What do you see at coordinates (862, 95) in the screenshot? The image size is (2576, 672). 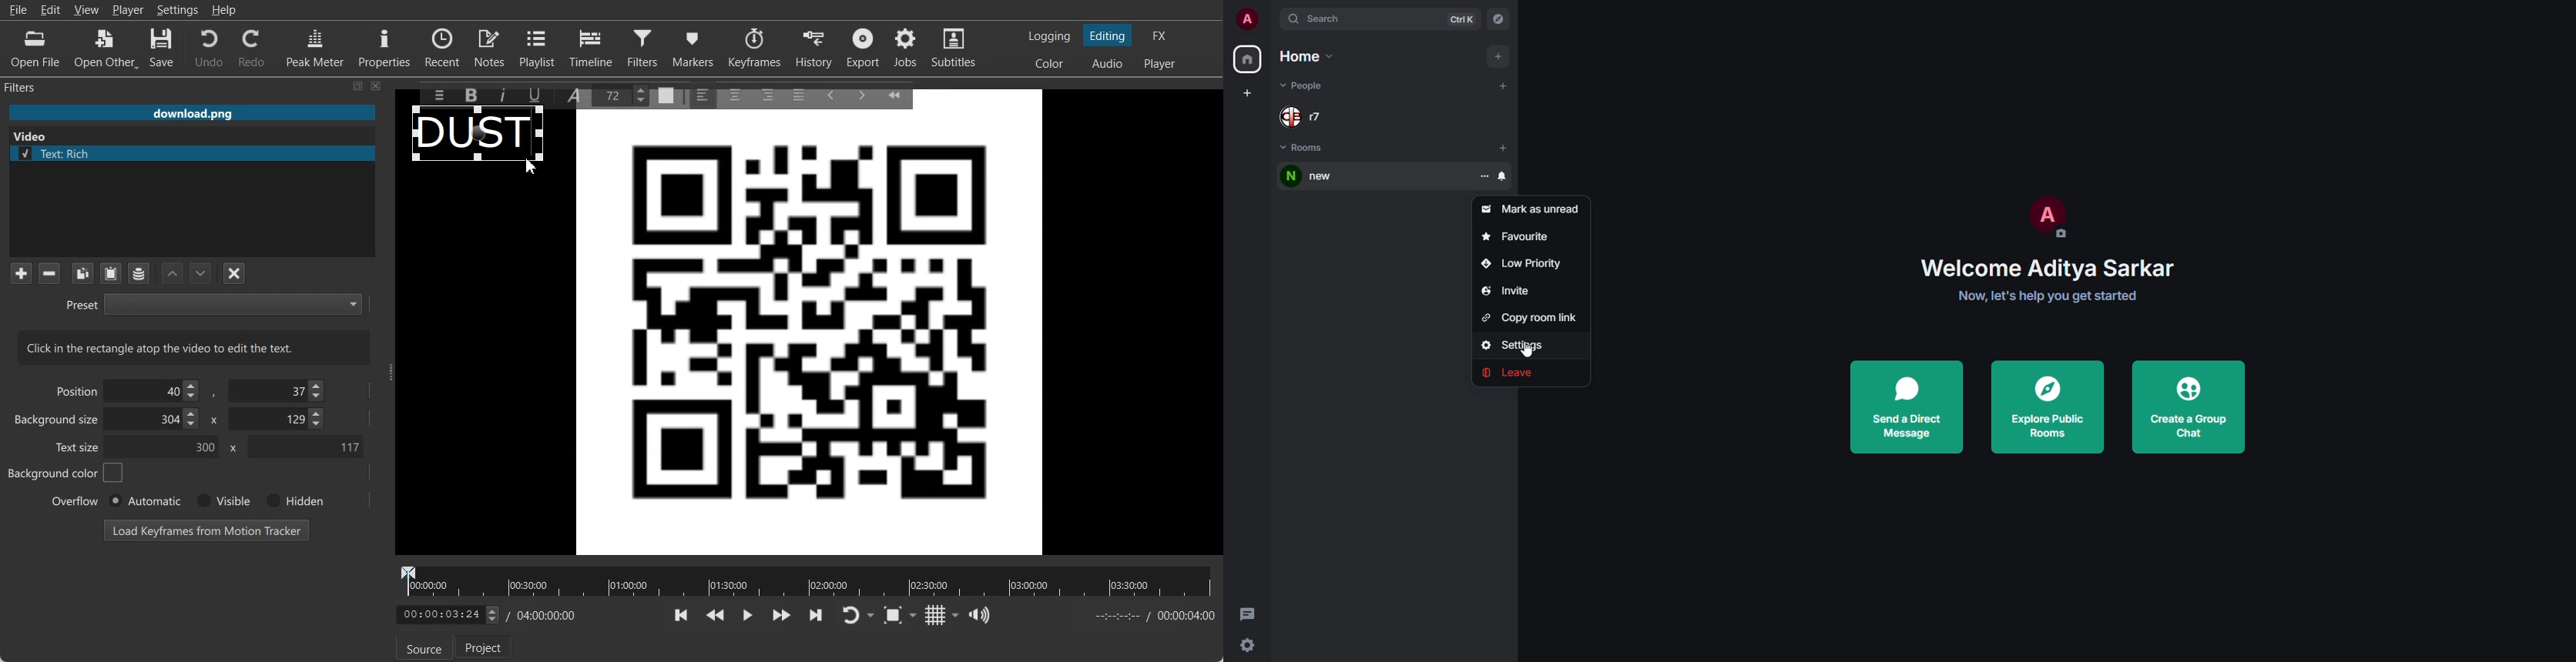 I see `Insert Indent` at bounding box center [862, 95].